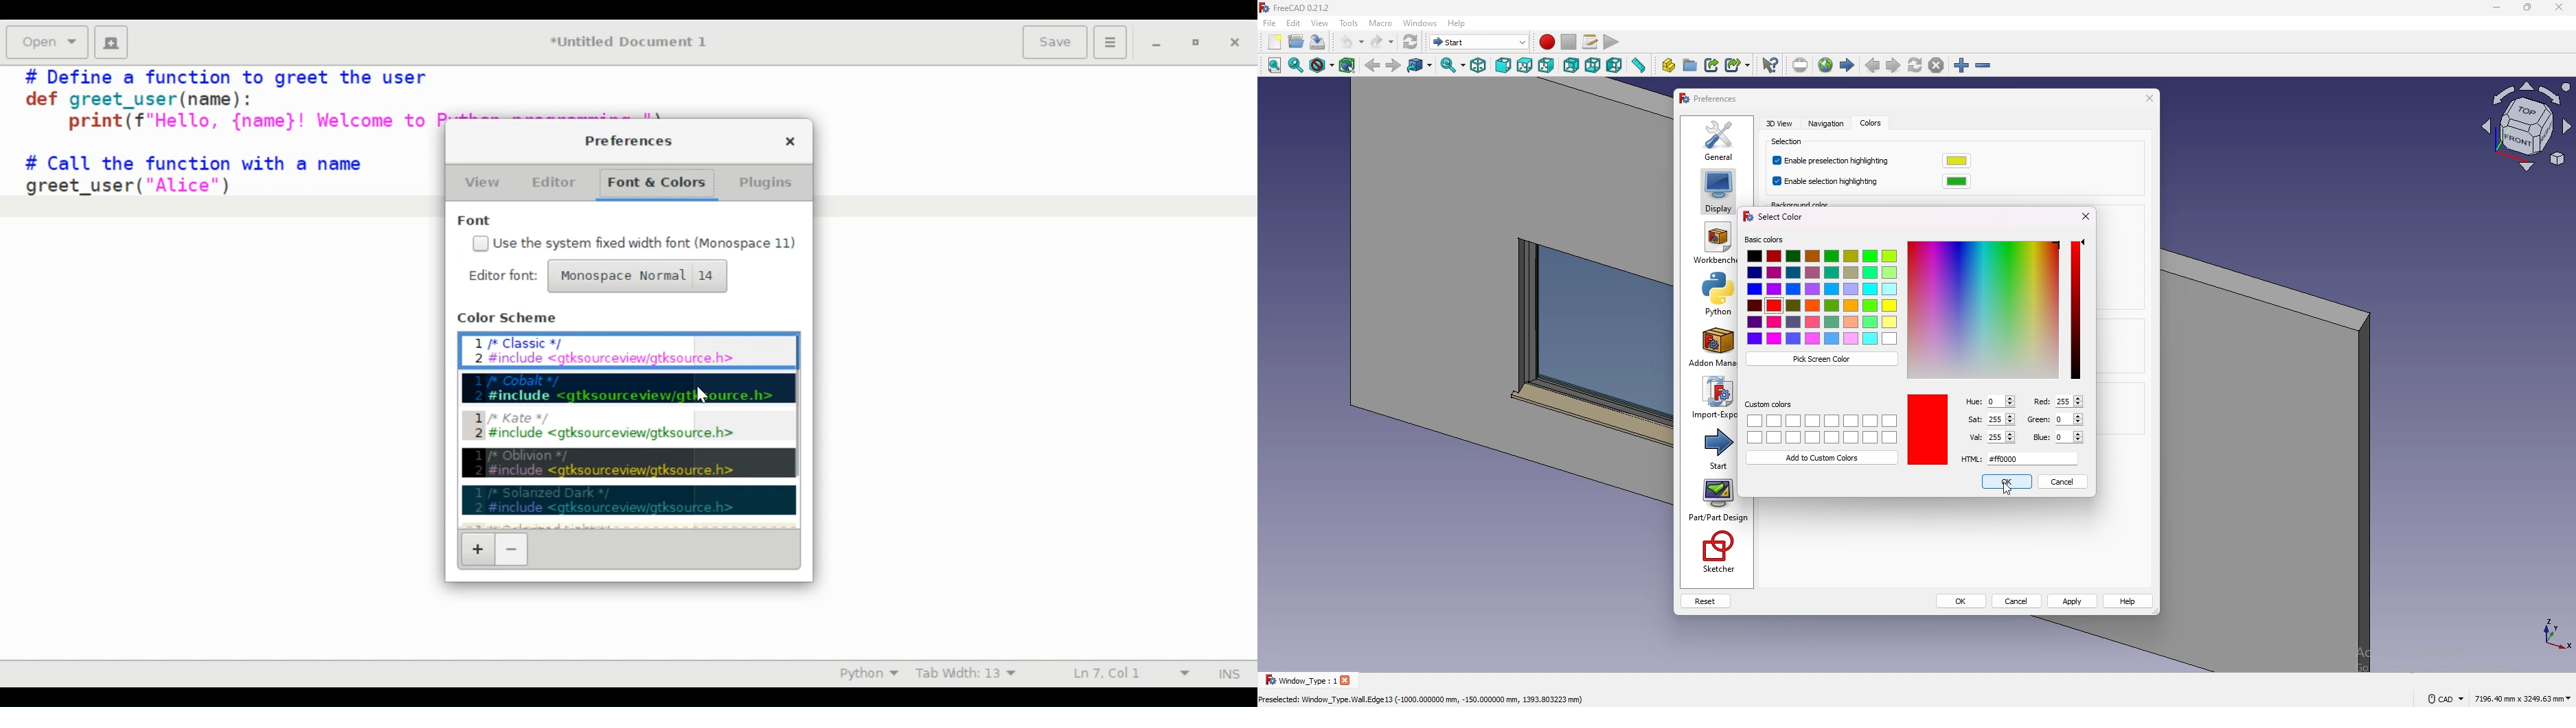  What do you see at coordinates (2040, 401) in the screenshot?
I see `Red:` at bounding box center [2040, 401].